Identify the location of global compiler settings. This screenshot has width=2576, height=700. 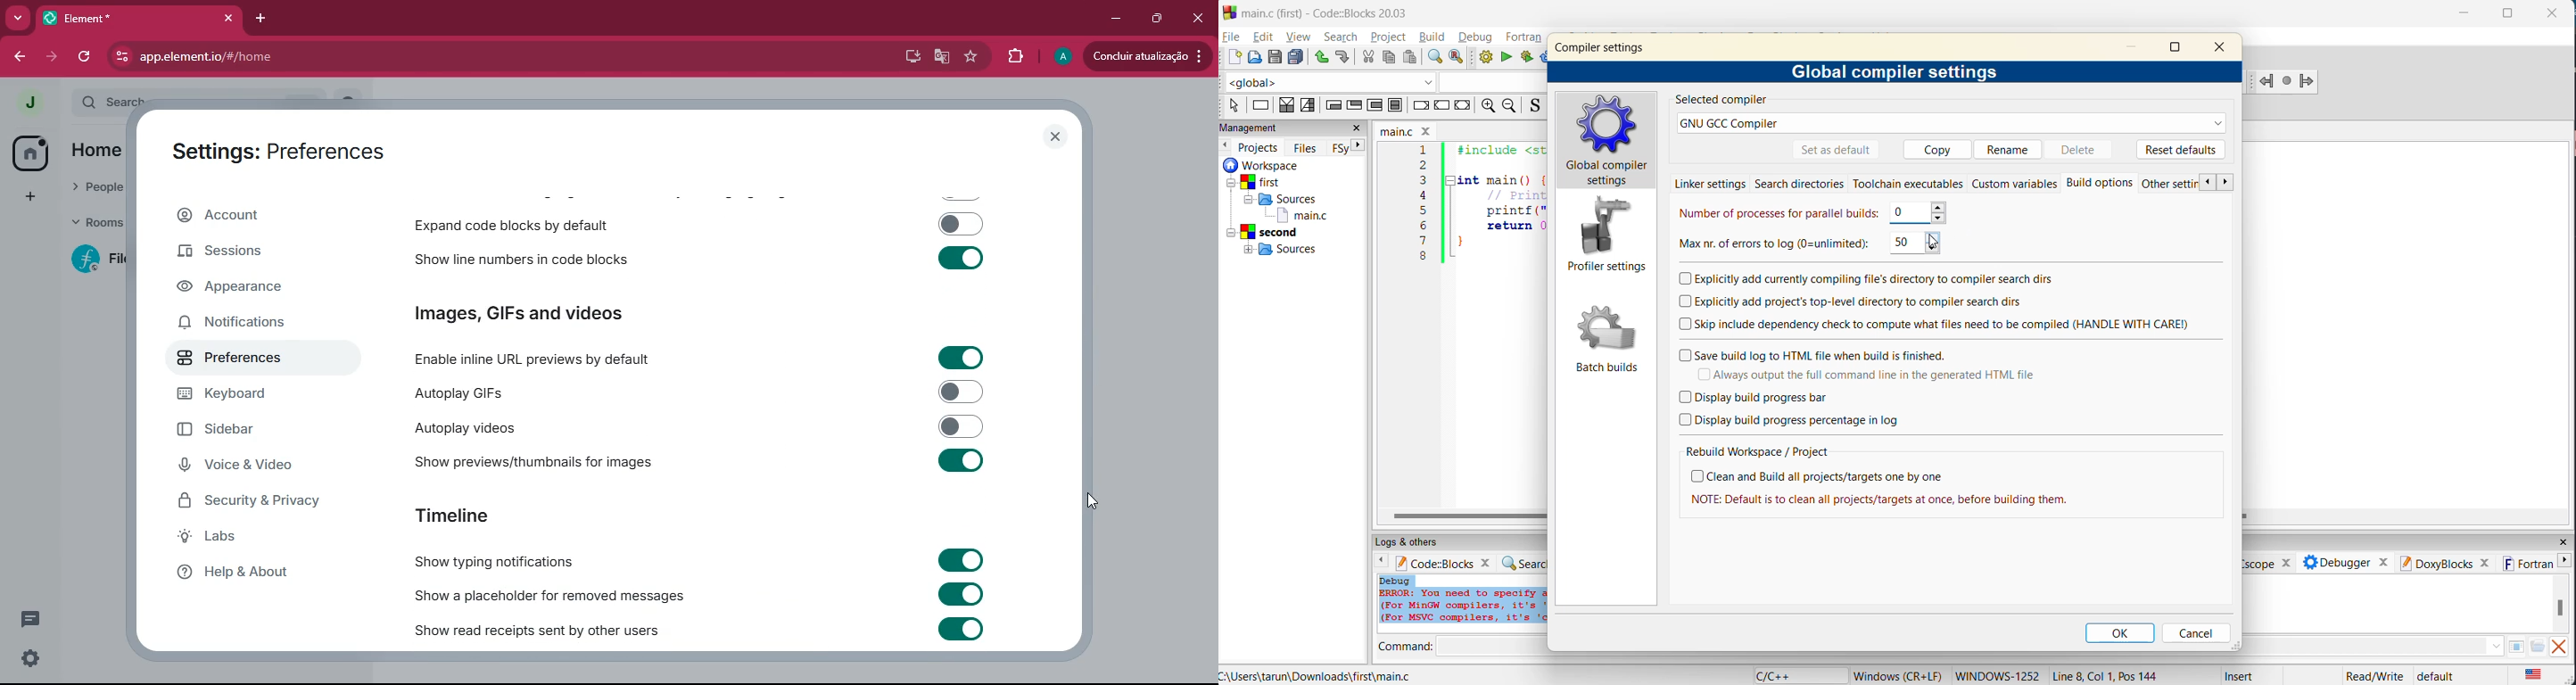
(1610, 143).